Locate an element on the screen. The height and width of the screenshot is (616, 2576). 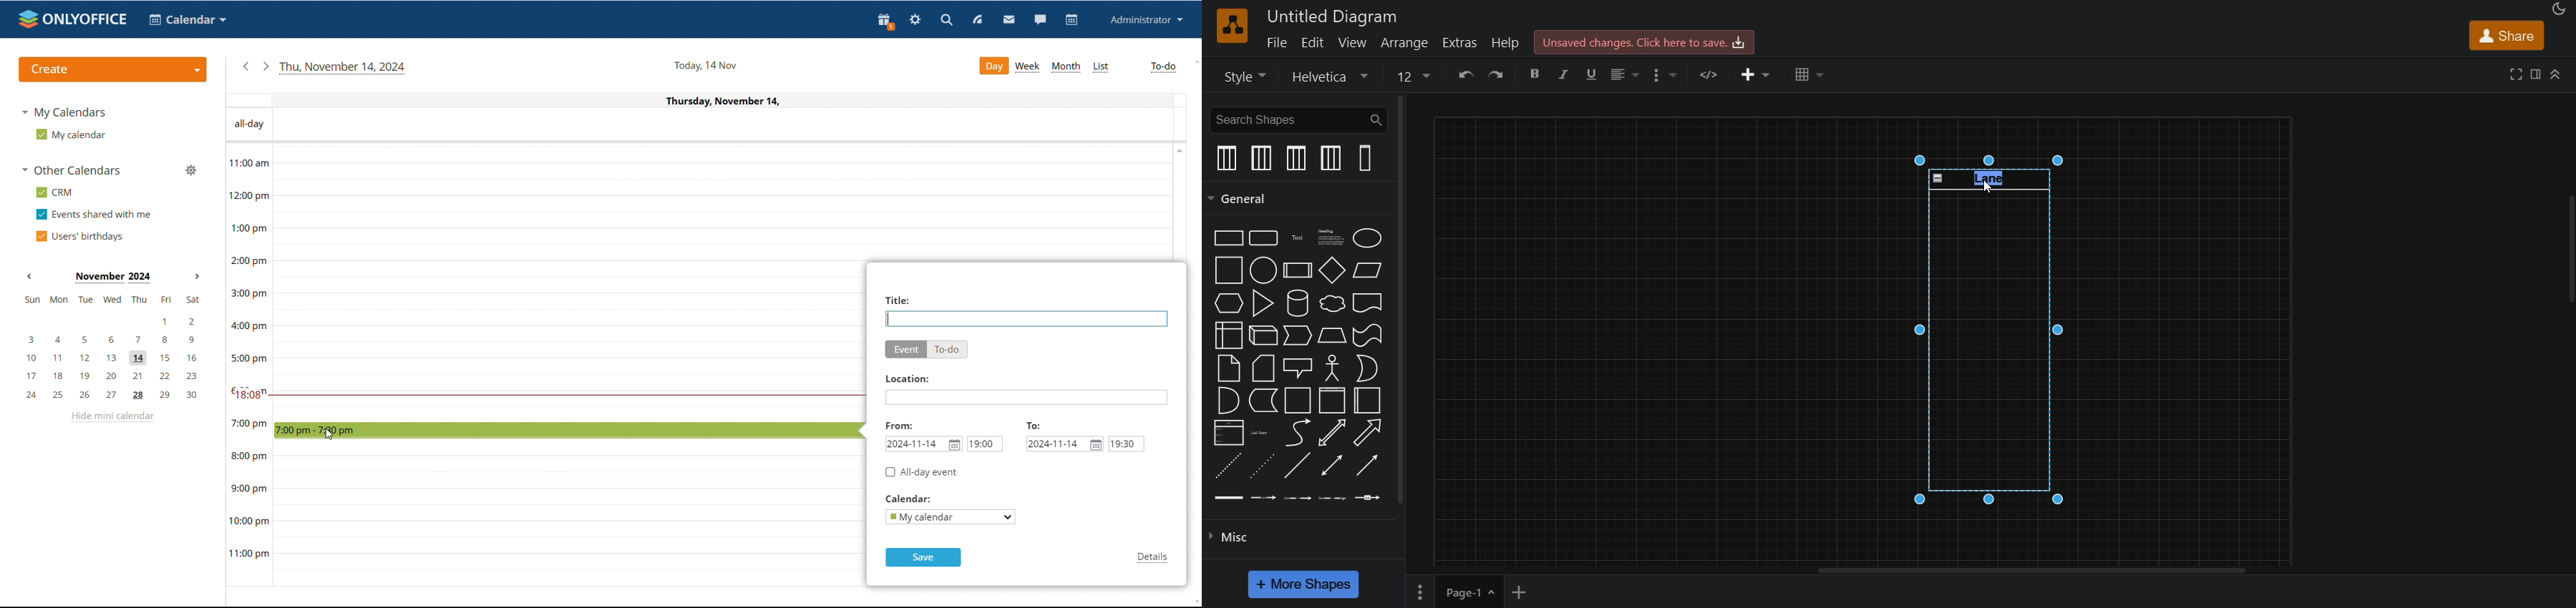
or is located at coordinates (1368, 369).